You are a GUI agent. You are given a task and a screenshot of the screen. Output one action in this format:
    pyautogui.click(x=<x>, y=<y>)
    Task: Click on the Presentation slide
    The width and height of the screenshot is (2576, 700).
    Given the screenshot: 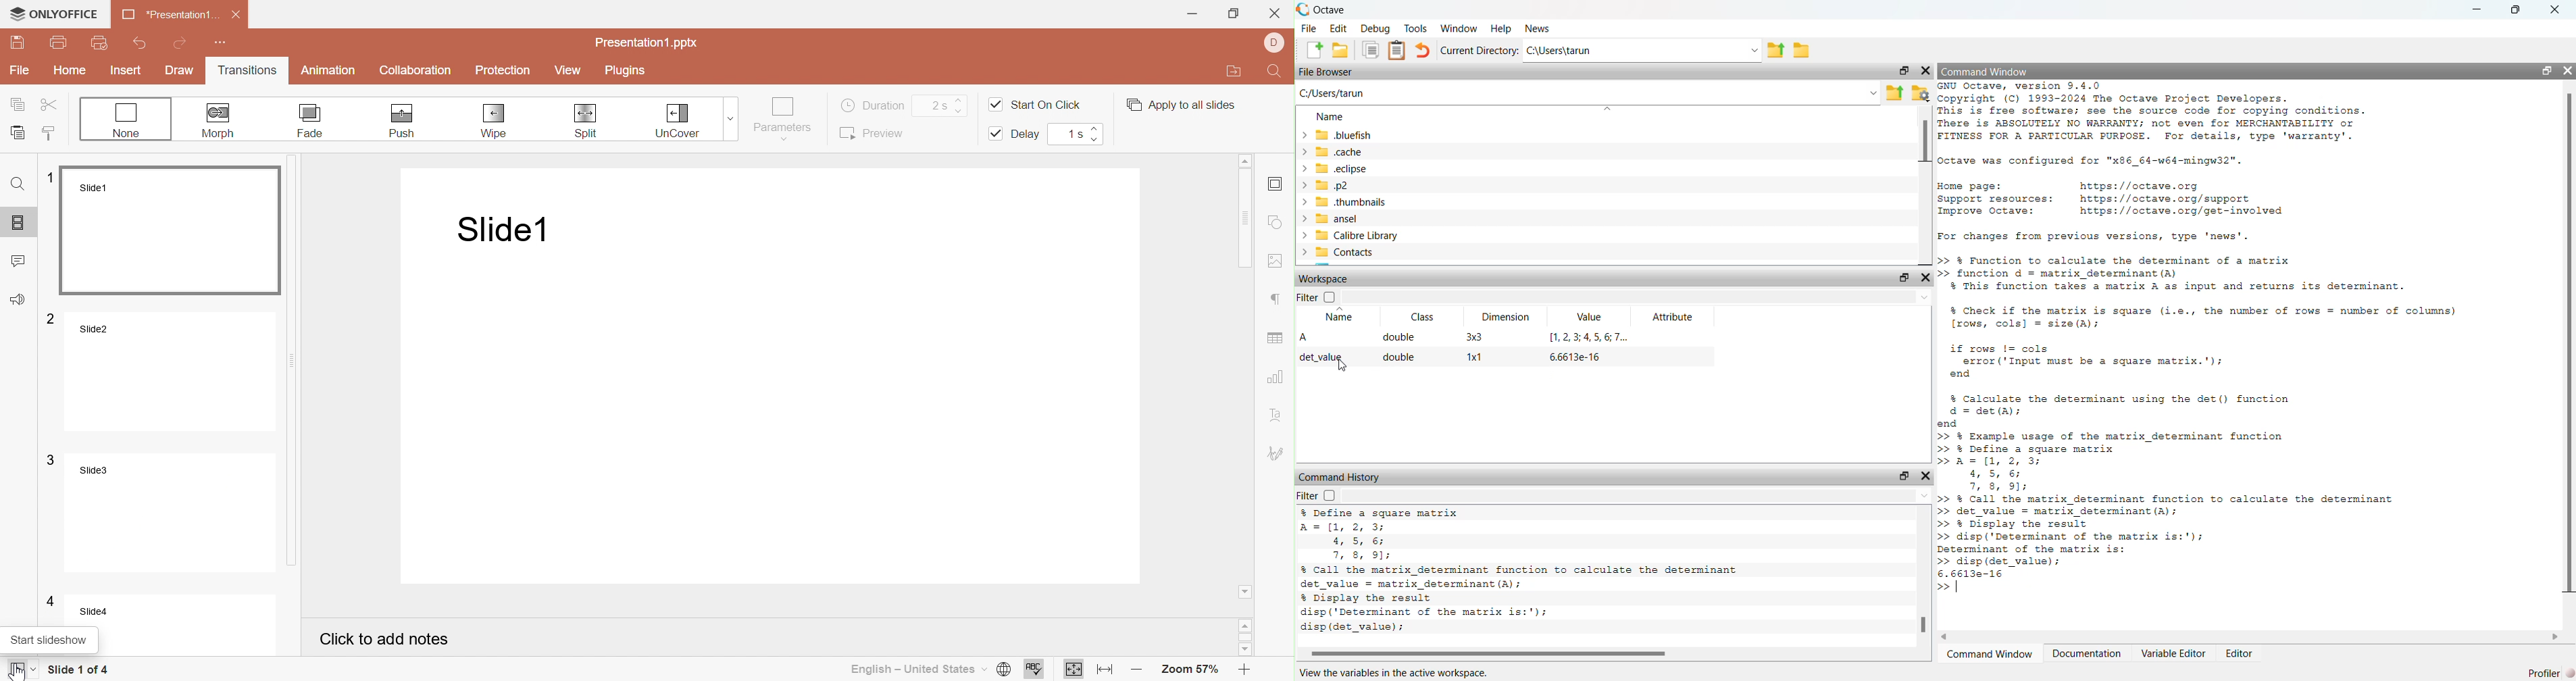 What is the action you would take?
    pyautogui.click(x=778, y=411)
    